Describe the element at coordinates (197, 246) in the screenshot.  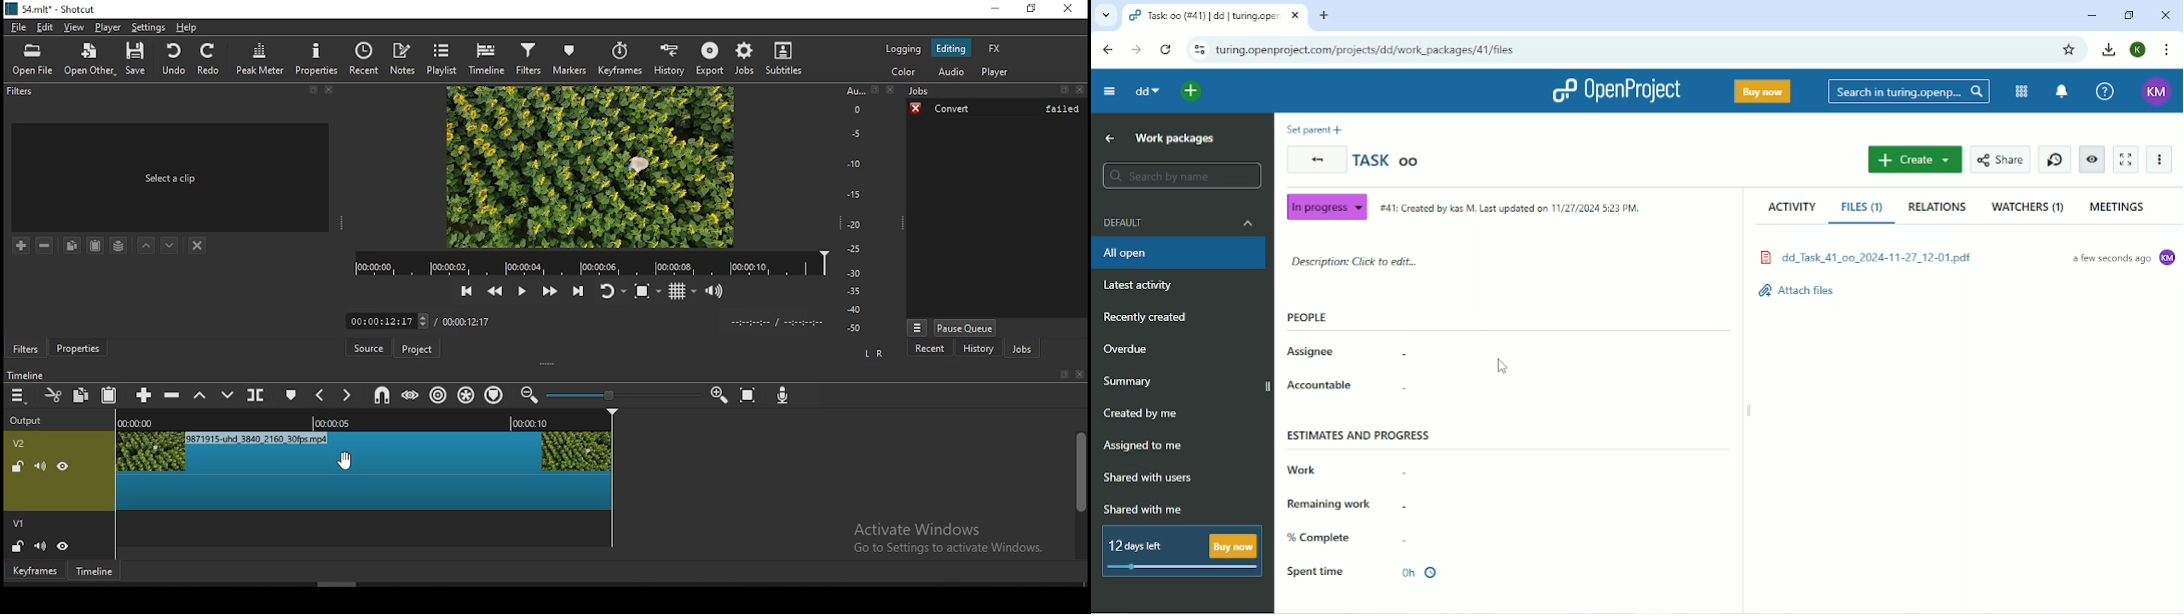
I see `deselect filter` at that location.